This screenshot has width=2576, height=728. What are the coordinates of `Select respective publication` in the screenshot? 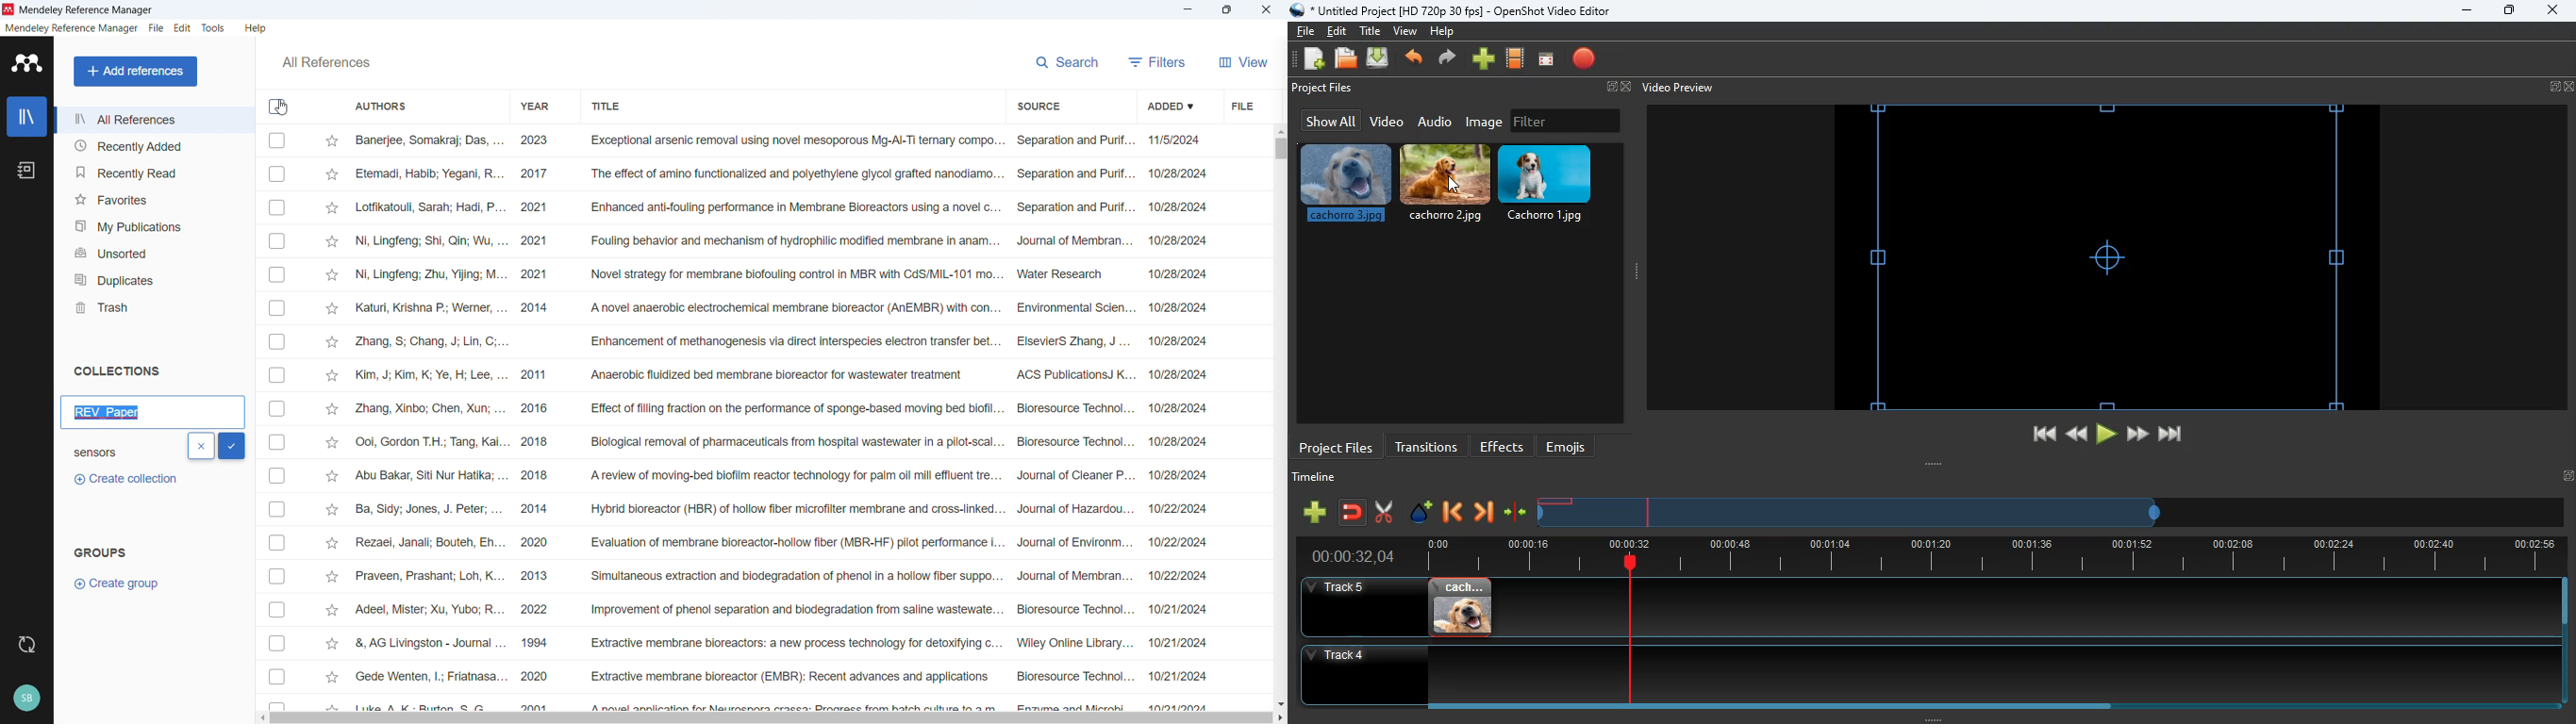 It's located at (277, 207).